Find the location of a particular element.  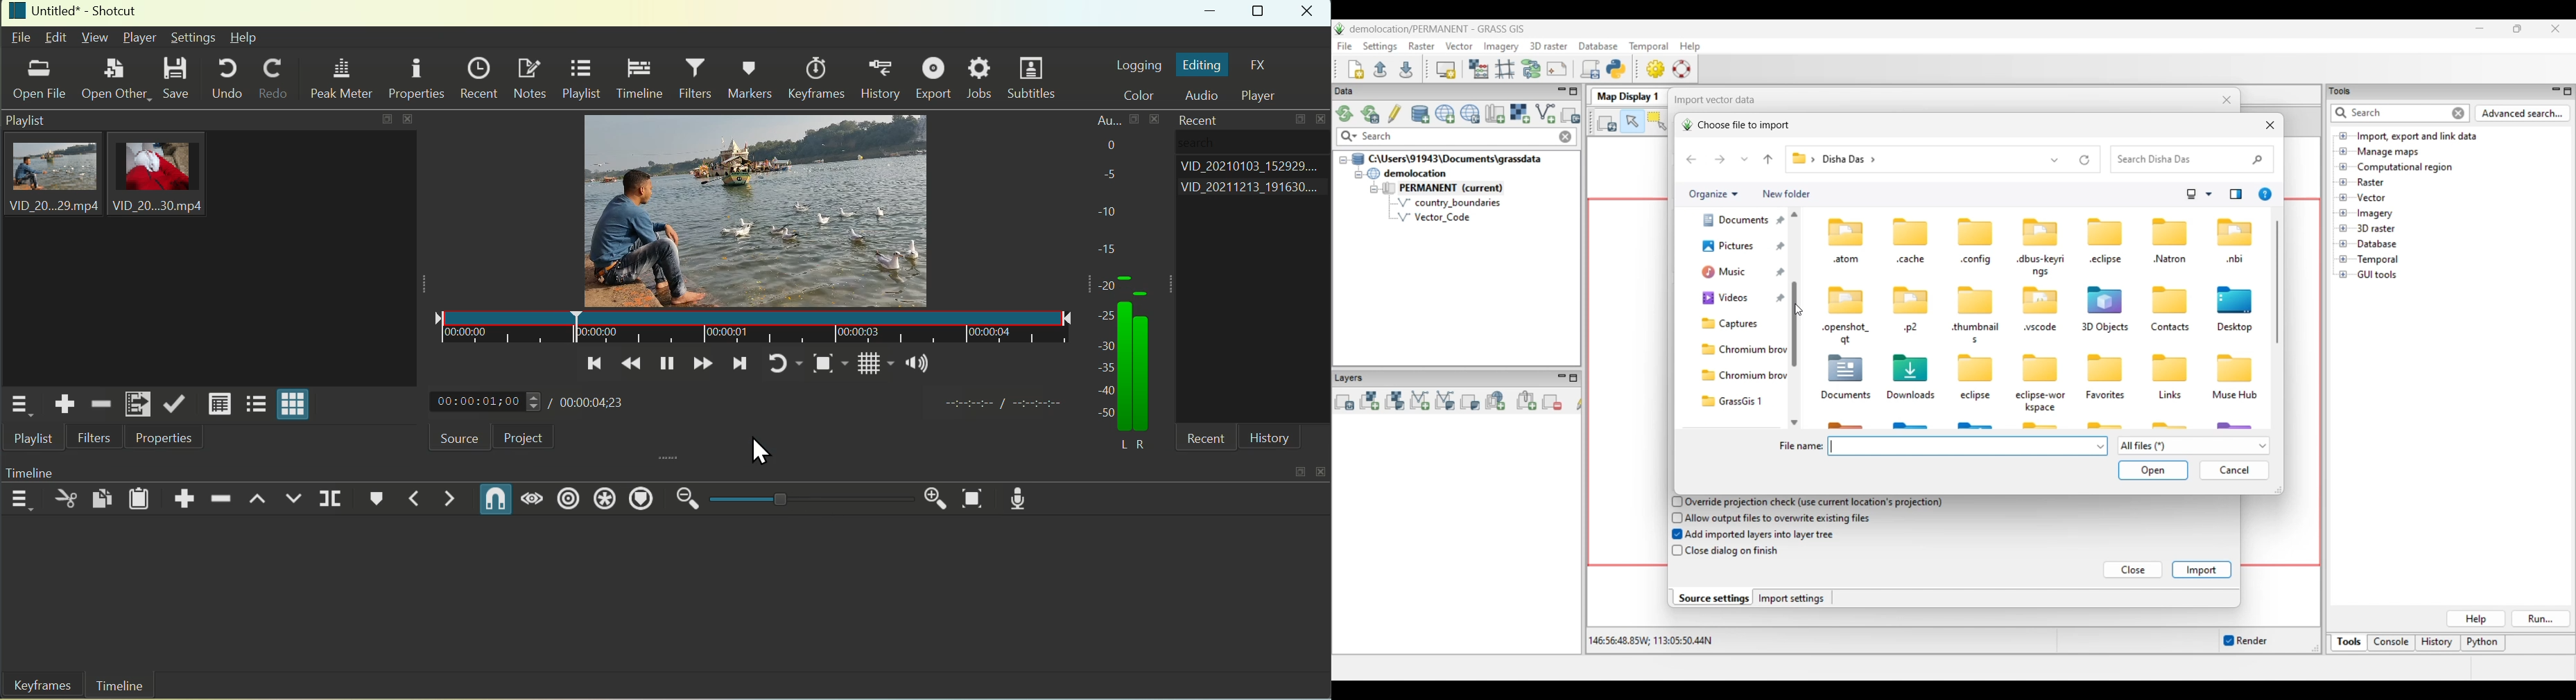

Subtitles is located at coordinates (1035, 80).